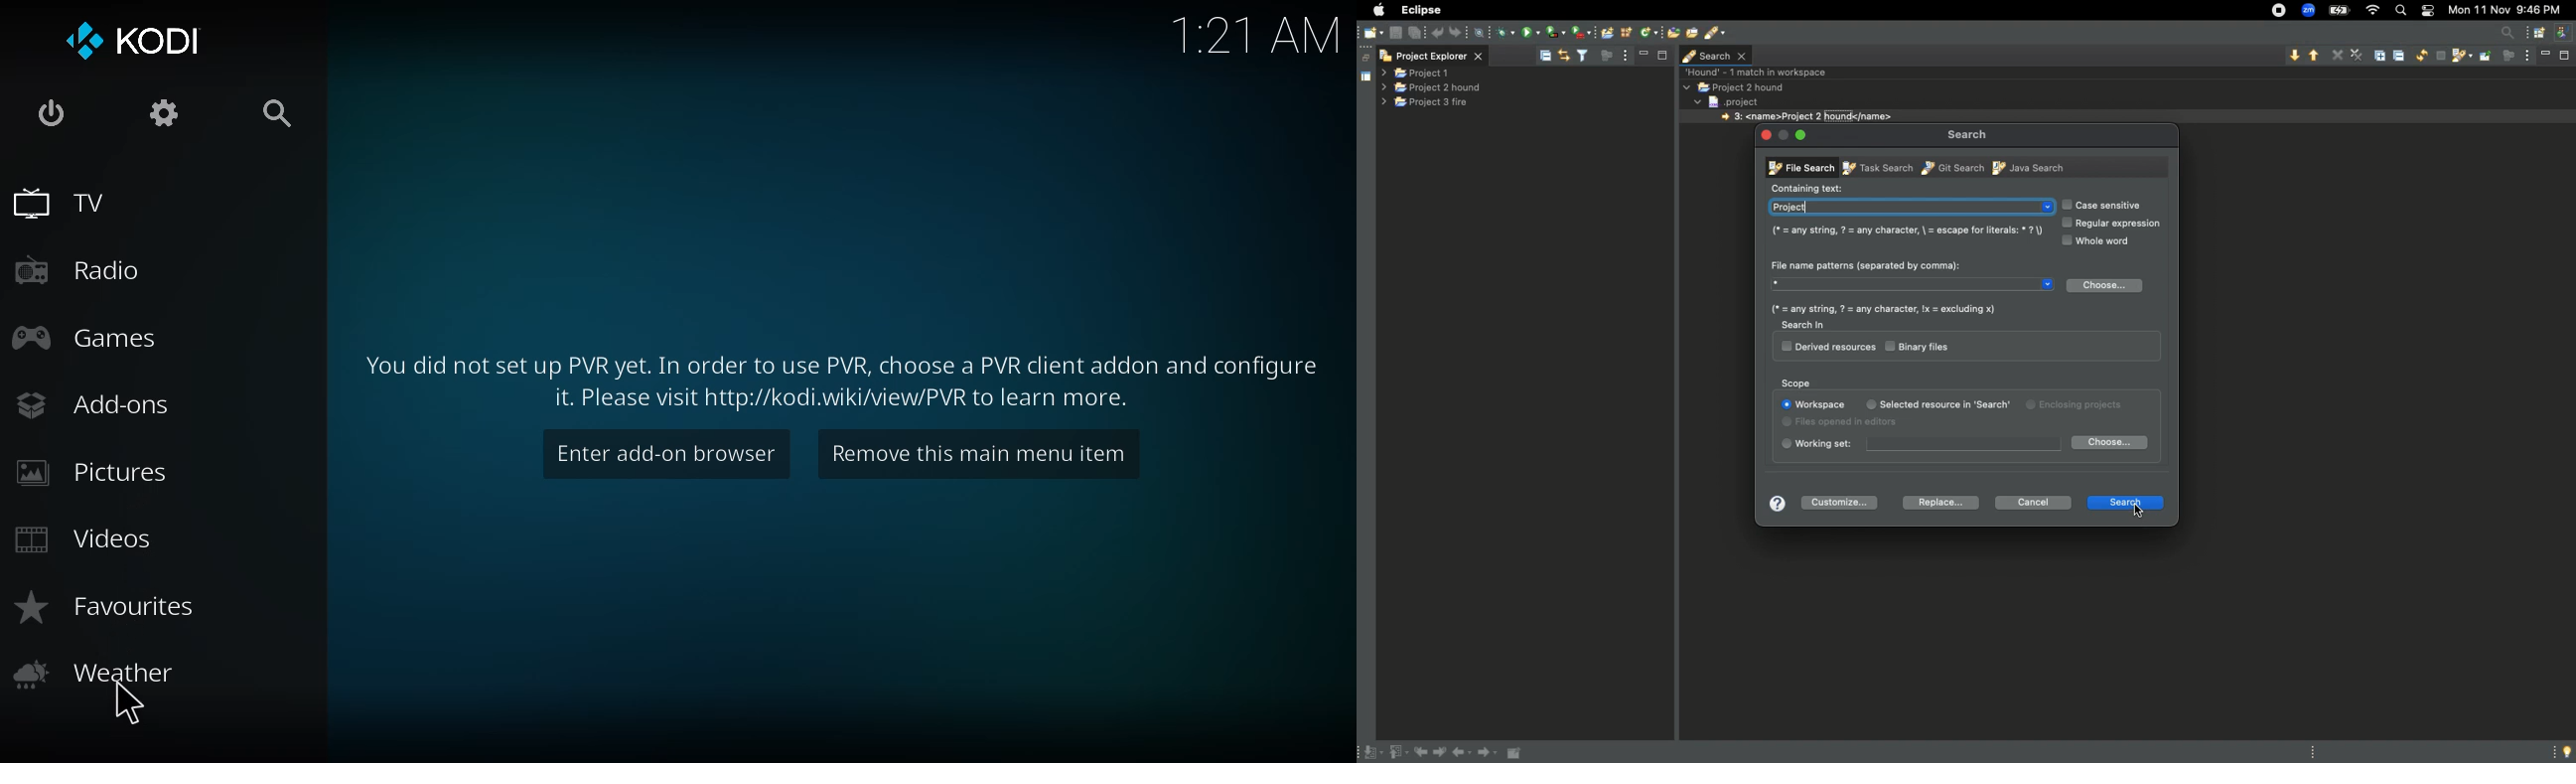 Image resolution: width=2576 pixels, height=784 pixels. I want to click on search, so click(277, 113).